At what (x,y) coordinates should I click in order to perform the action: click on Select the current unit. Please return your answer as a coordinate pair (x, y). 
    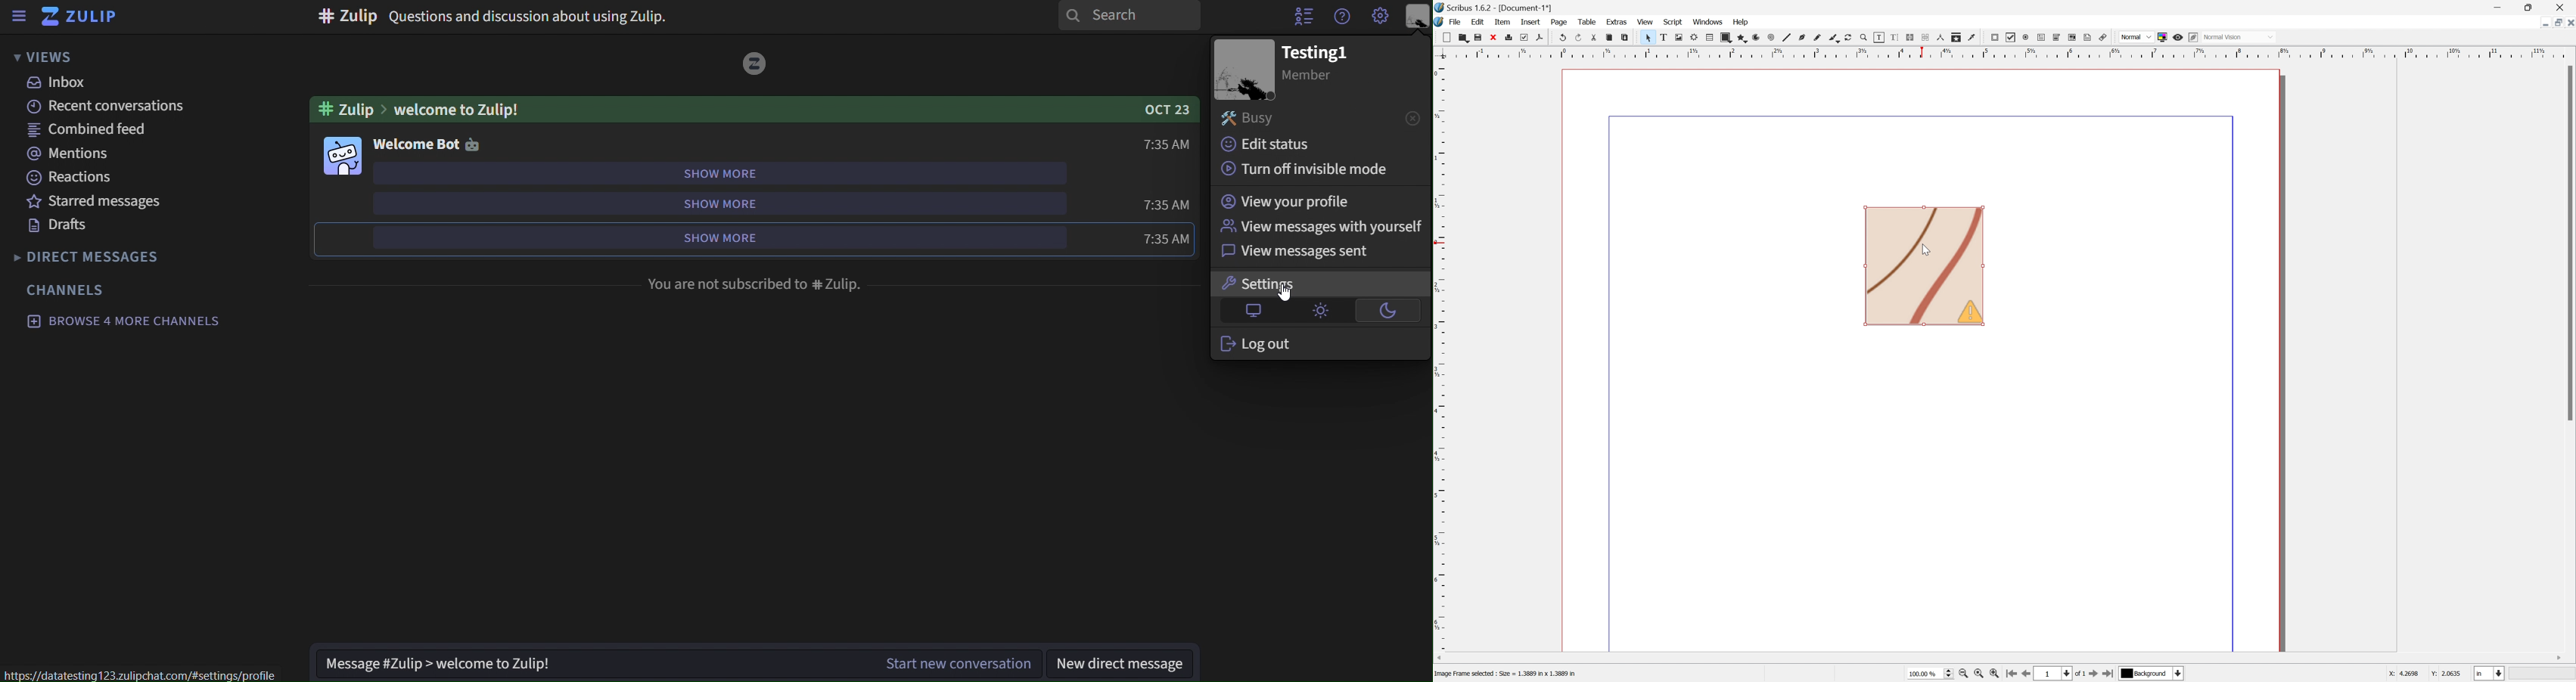
    Looking at the image, I should click on (2489, 674).